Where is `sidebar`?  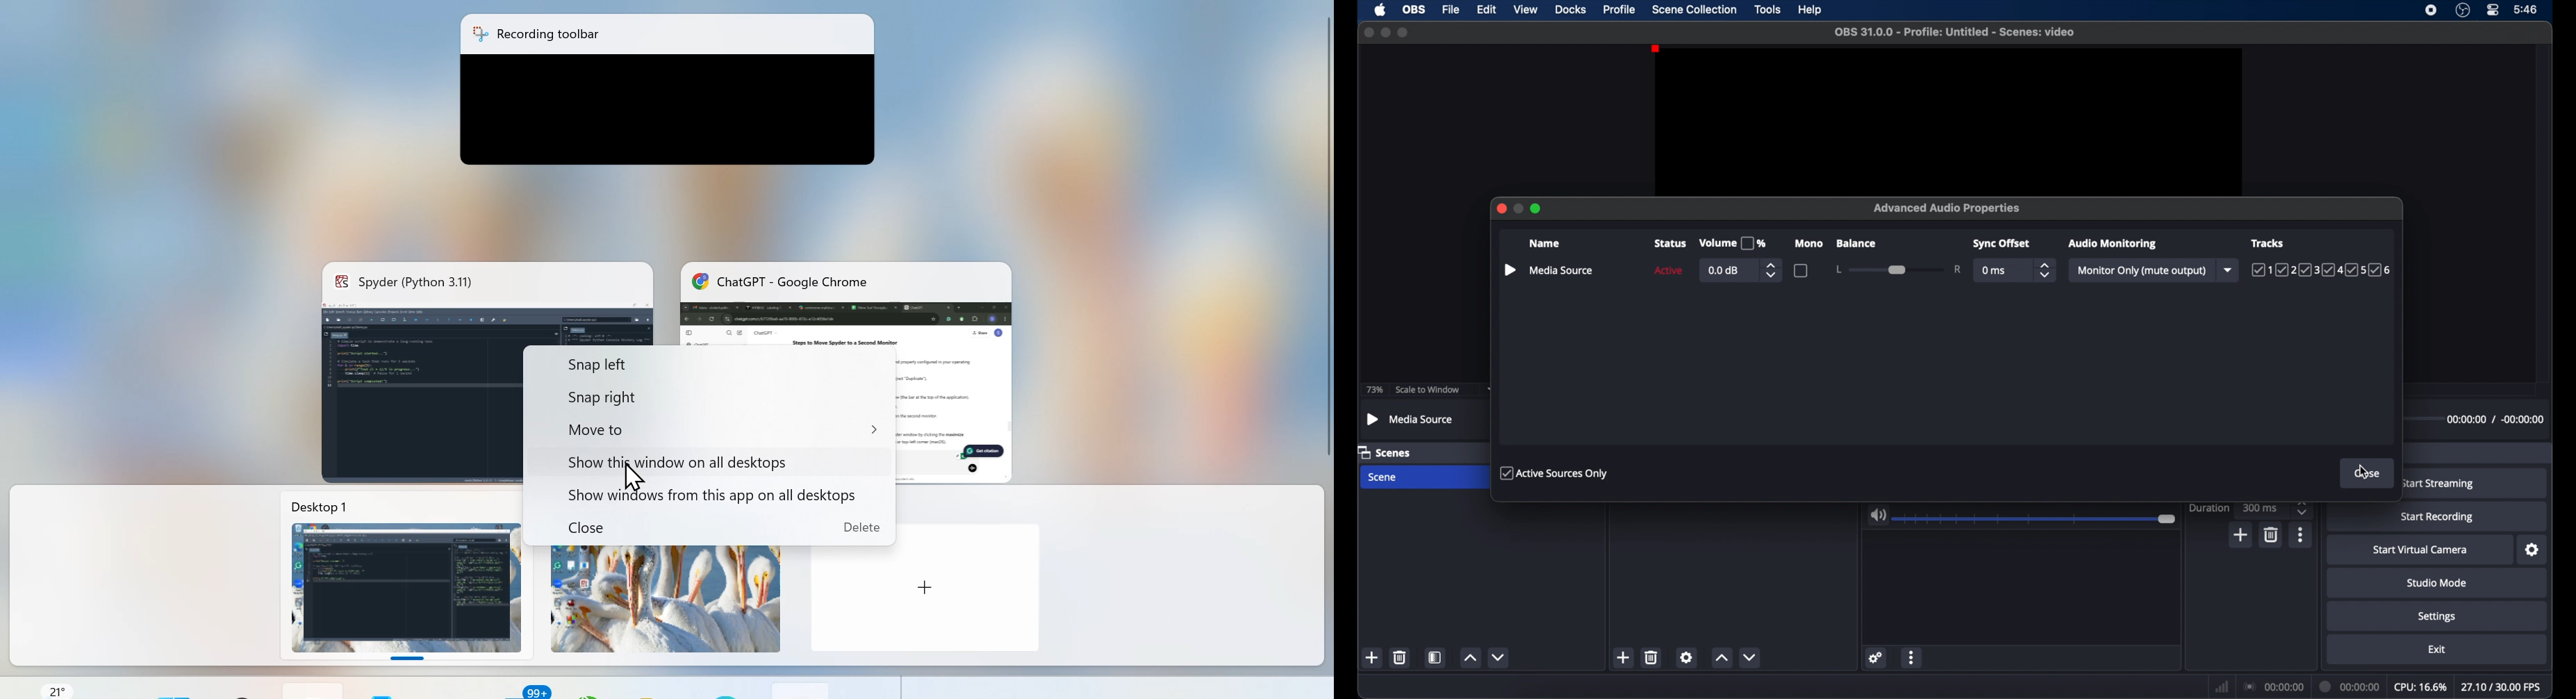 sidebar is located at coordinates (1509, 271).